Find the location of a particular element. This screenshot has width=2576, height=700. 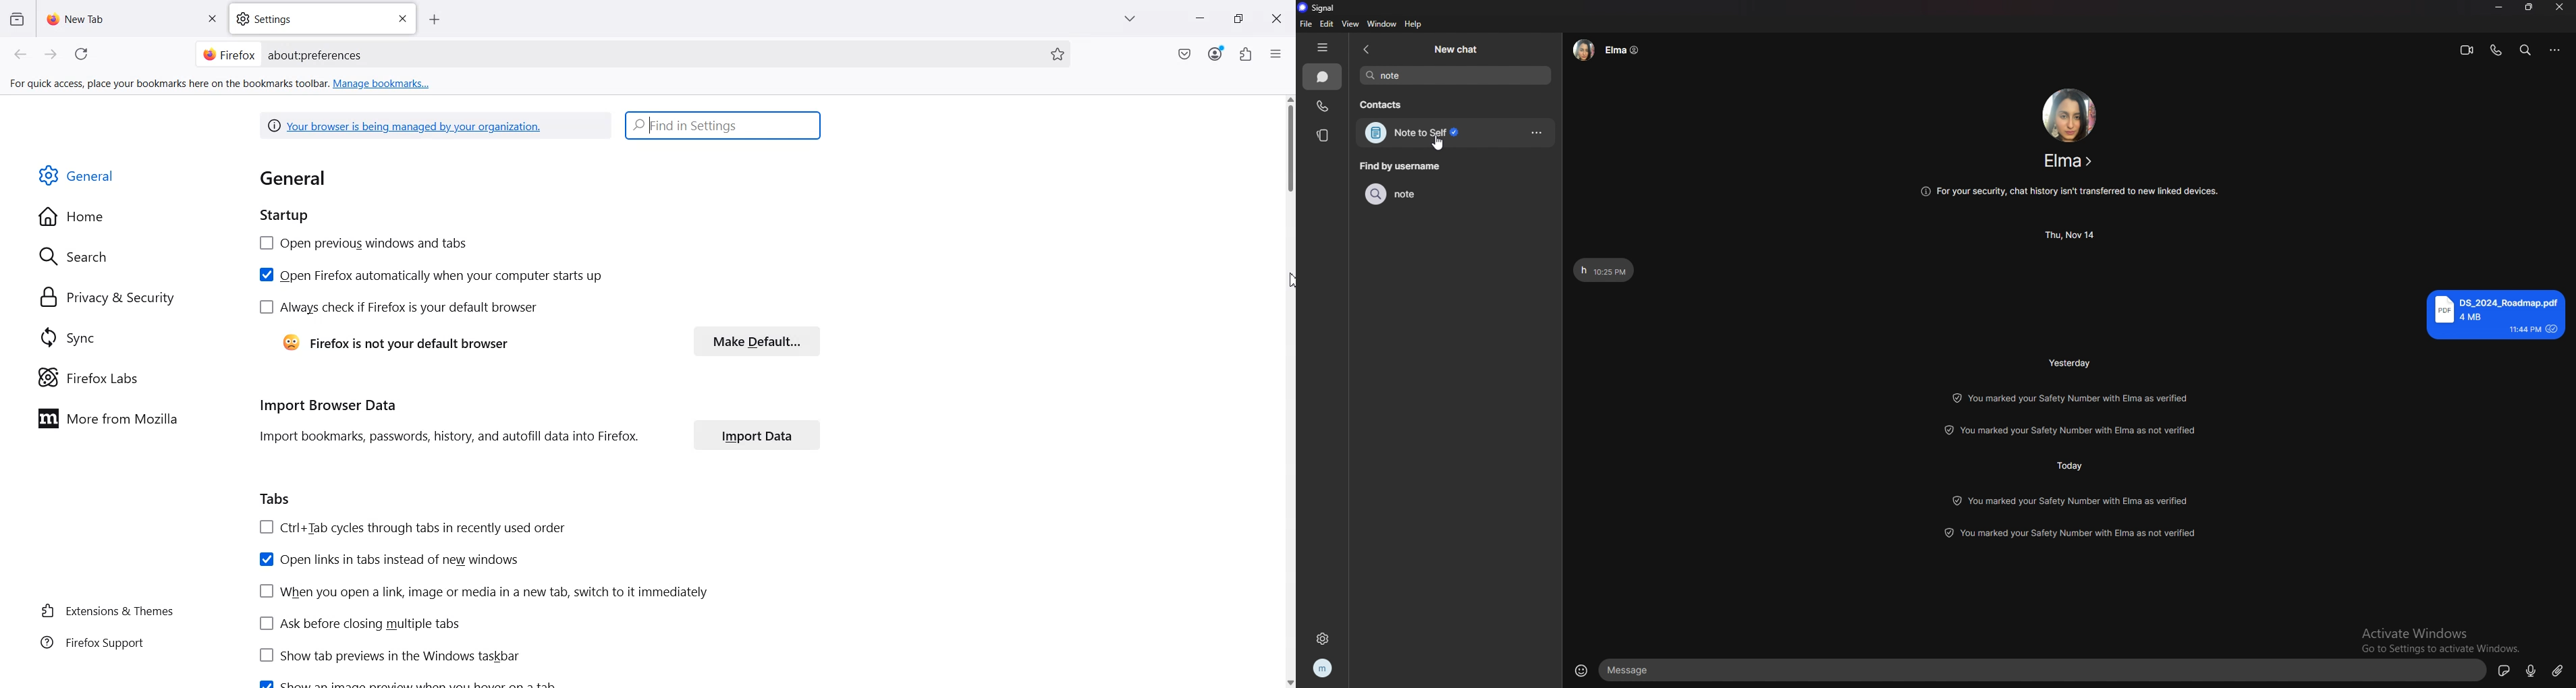

find by username is located at coordinates (1403, 166).